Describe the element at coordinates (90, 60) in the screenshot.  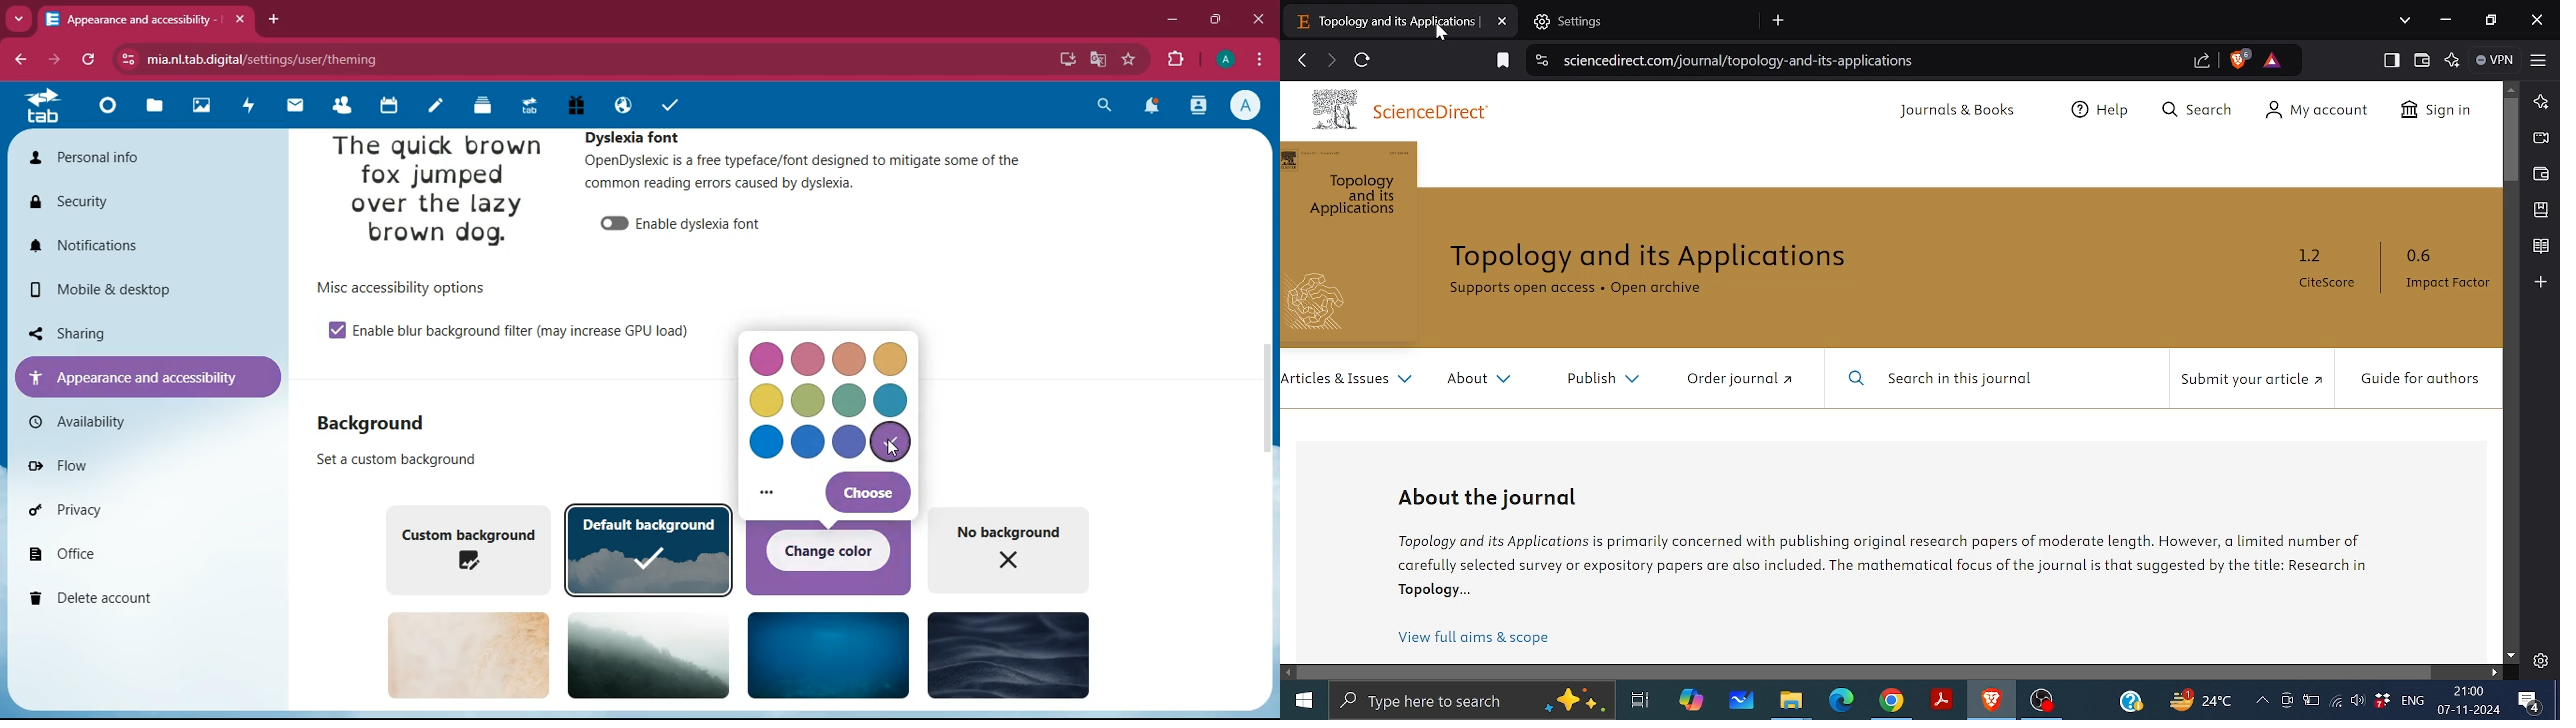
I see `refresh` at that location.